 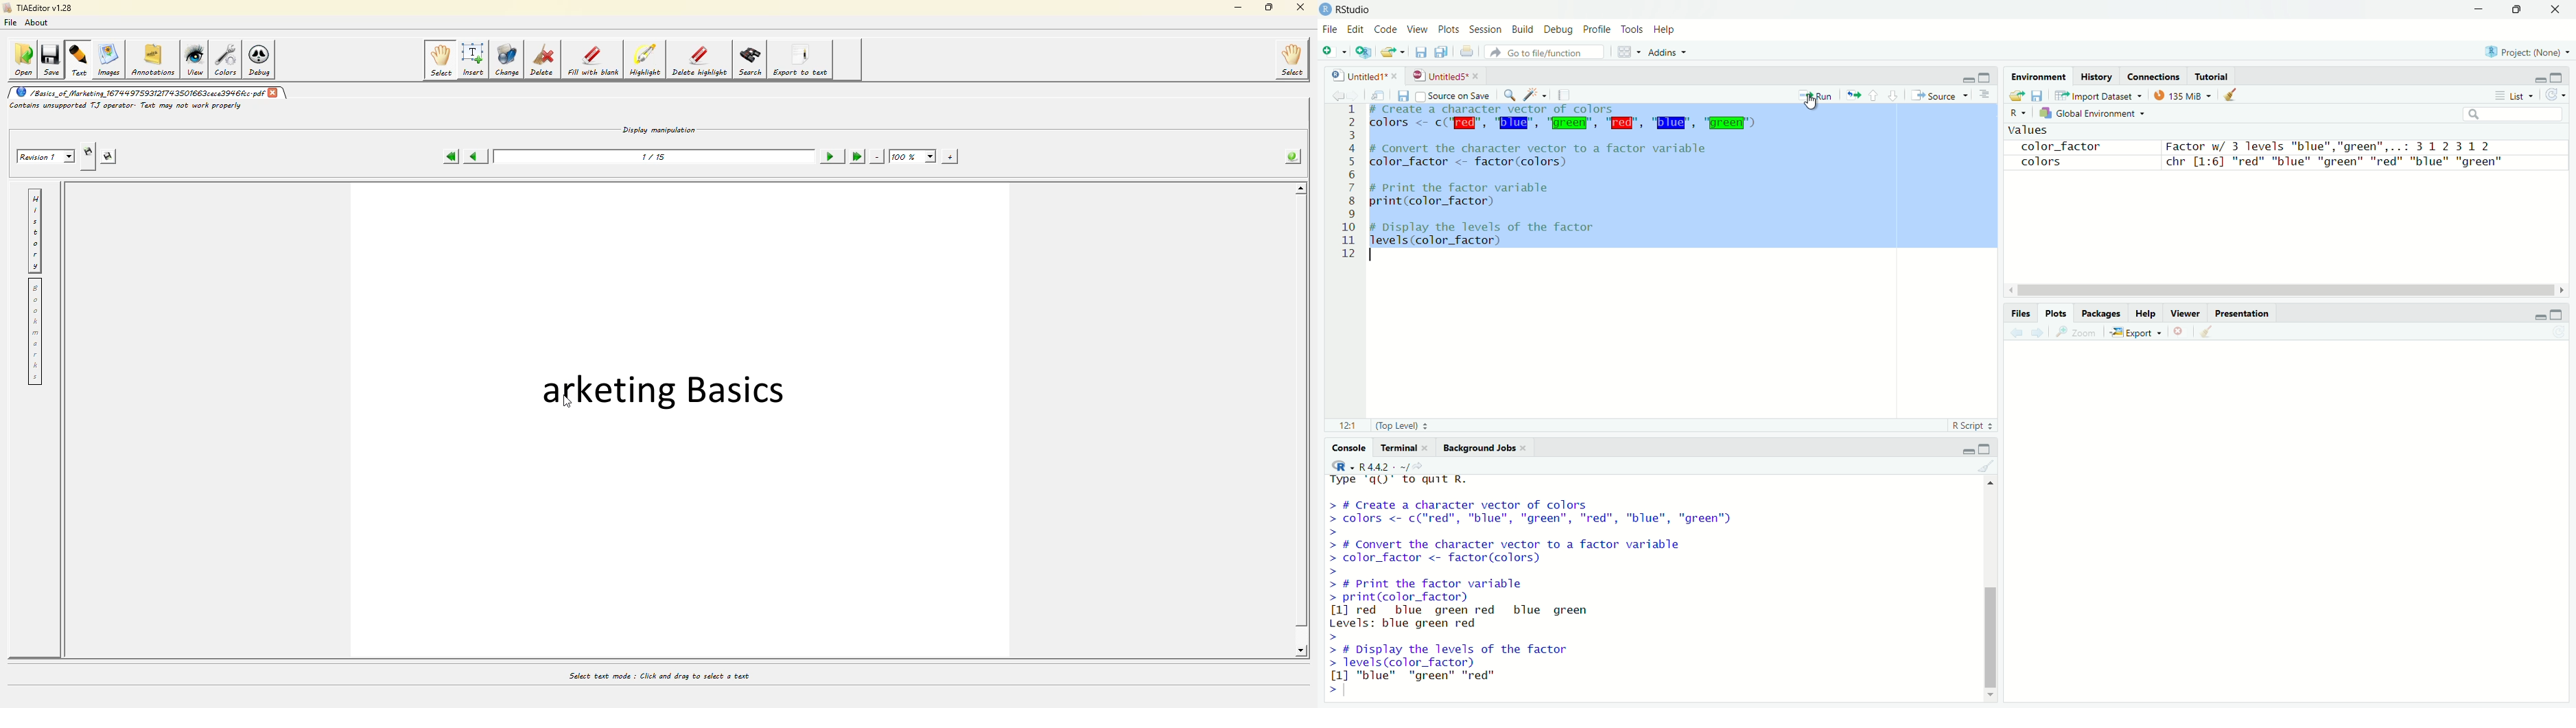 What do you see at coordinates (2343, 162) in the screenshot?
I see `chr [1:6] "red" "blue" "green" "red" "blue" "green"` at bounding box center [2343, 162].